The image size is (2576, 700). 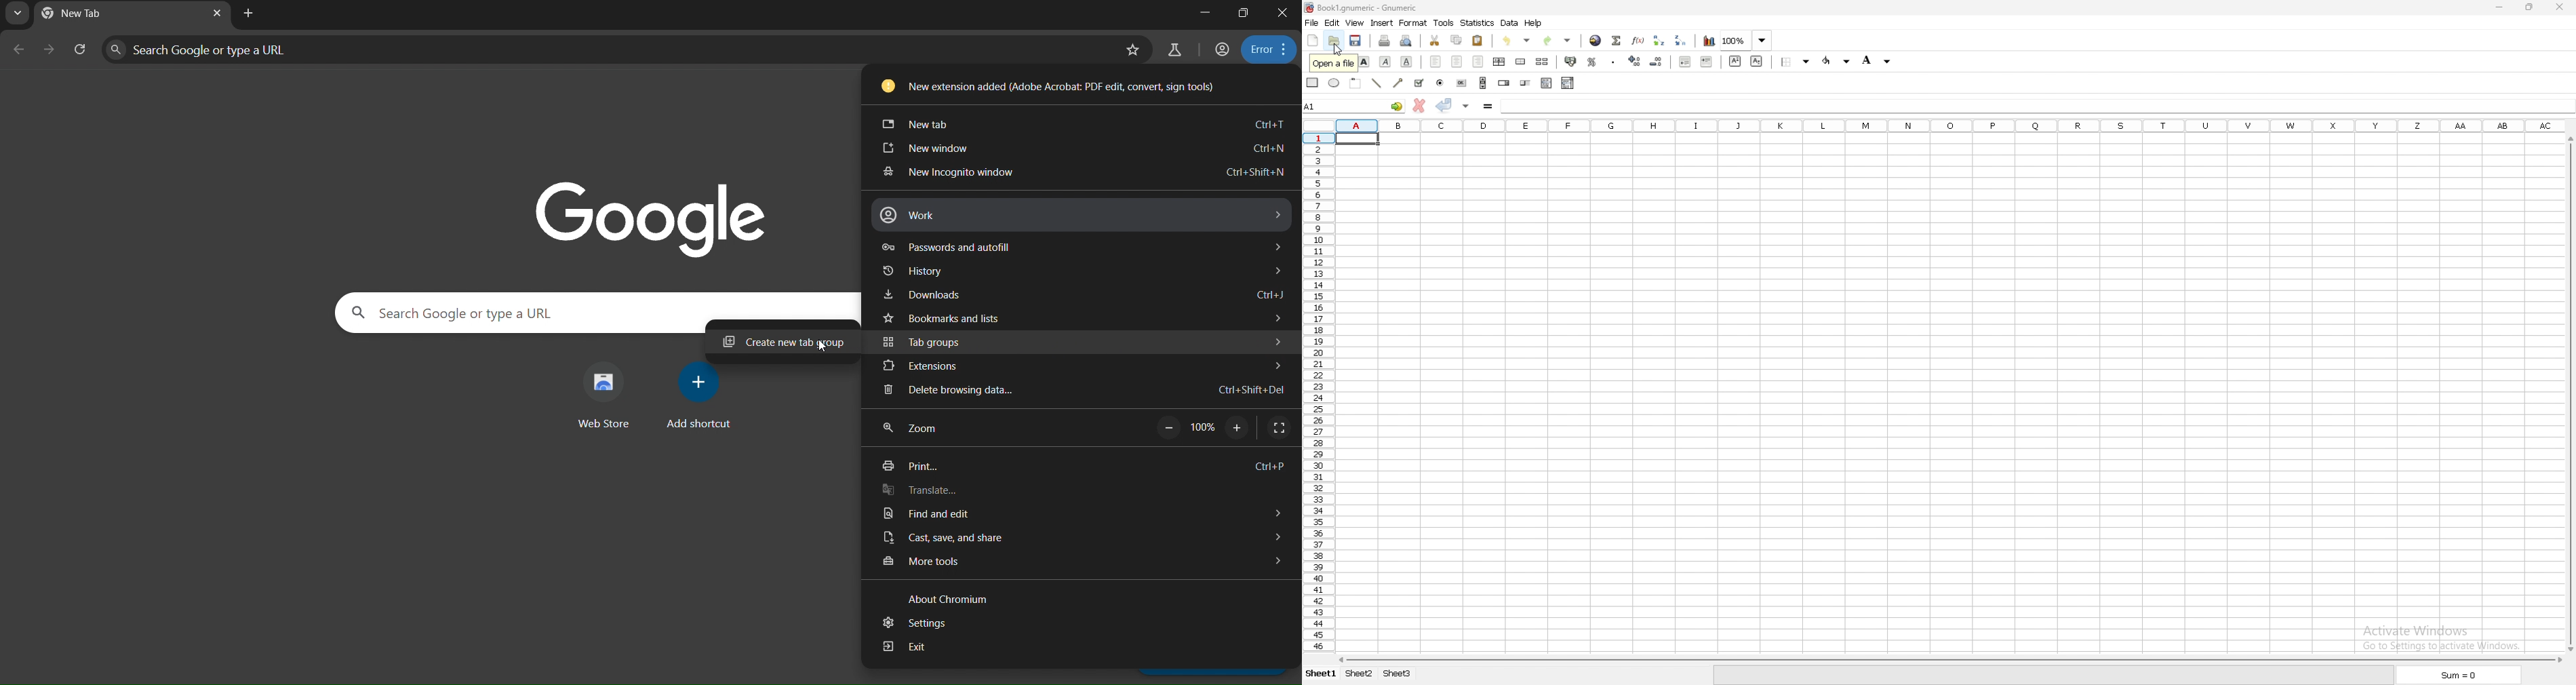 What do you see at coordinates (1086, 342) in the screenshot?
I see `tab groups` at bounding box center [1086, 342].